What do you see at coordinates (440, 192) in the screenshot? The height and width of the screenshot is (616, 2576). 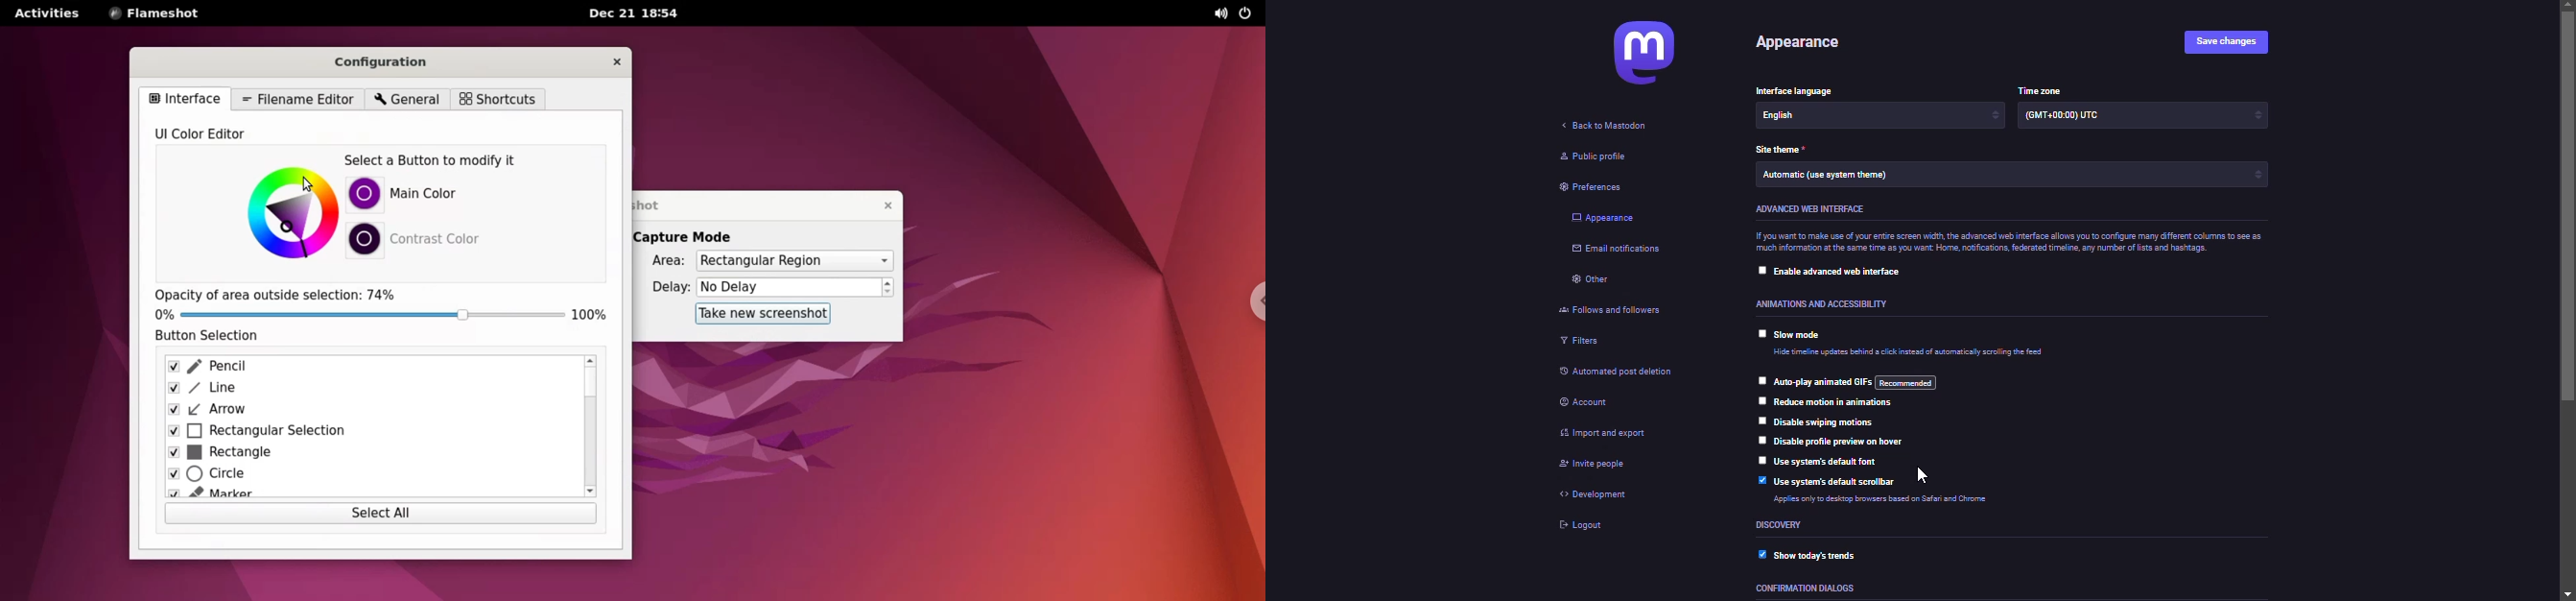 I see `main color` at bounding box center [440, 192].